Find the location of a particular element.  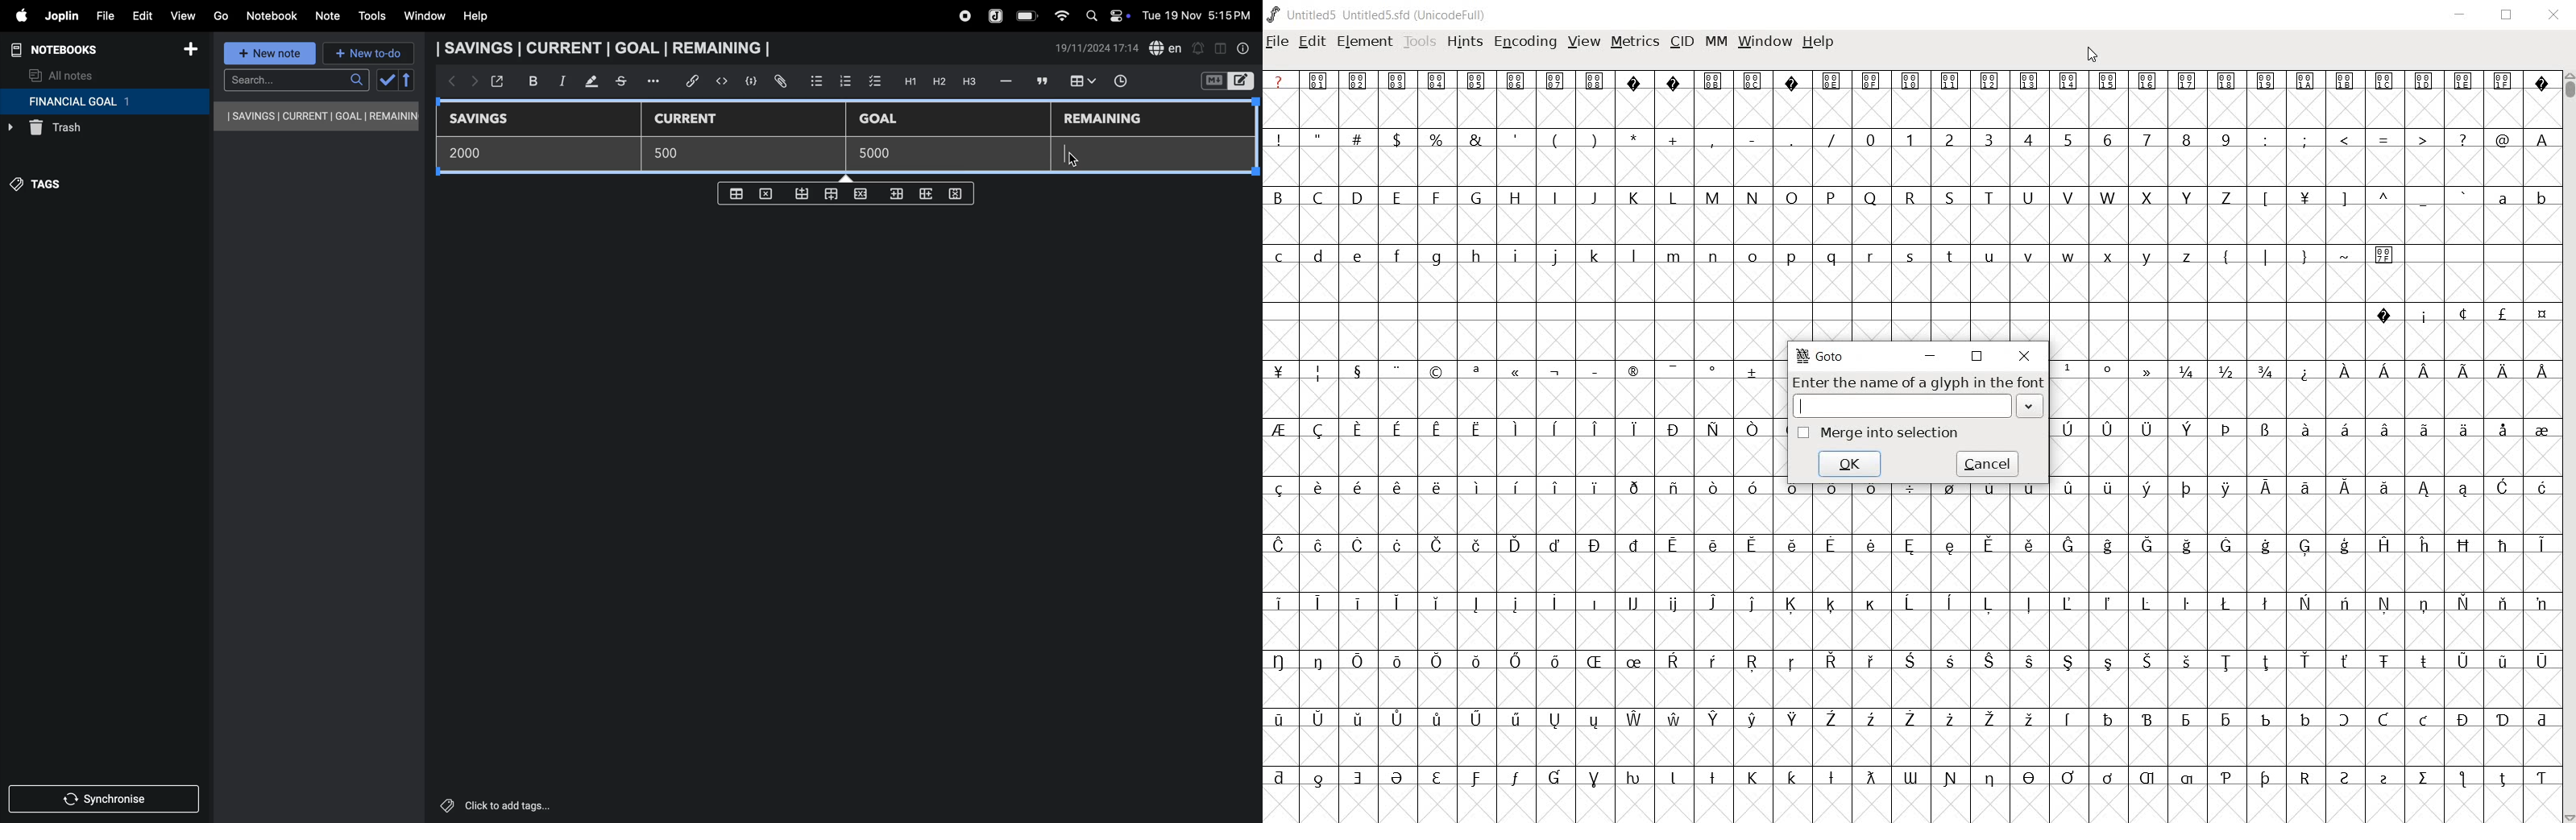

file is located at coordinates (101, 14).